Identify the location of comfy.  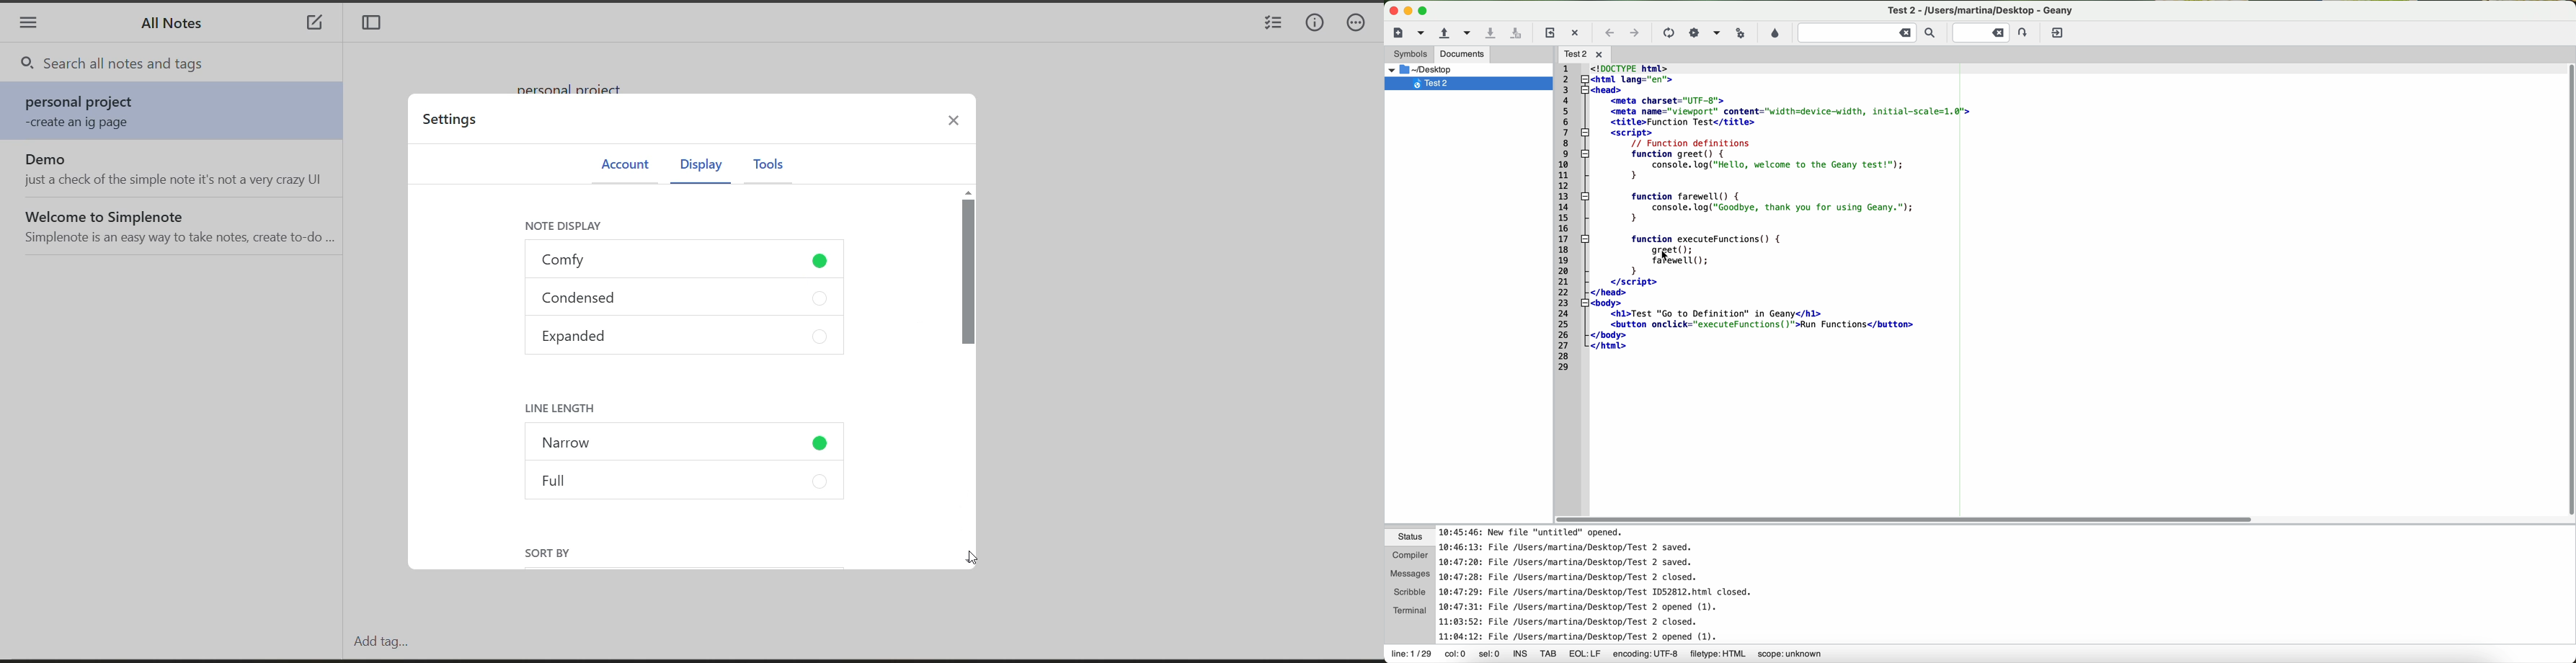
(685, 262).